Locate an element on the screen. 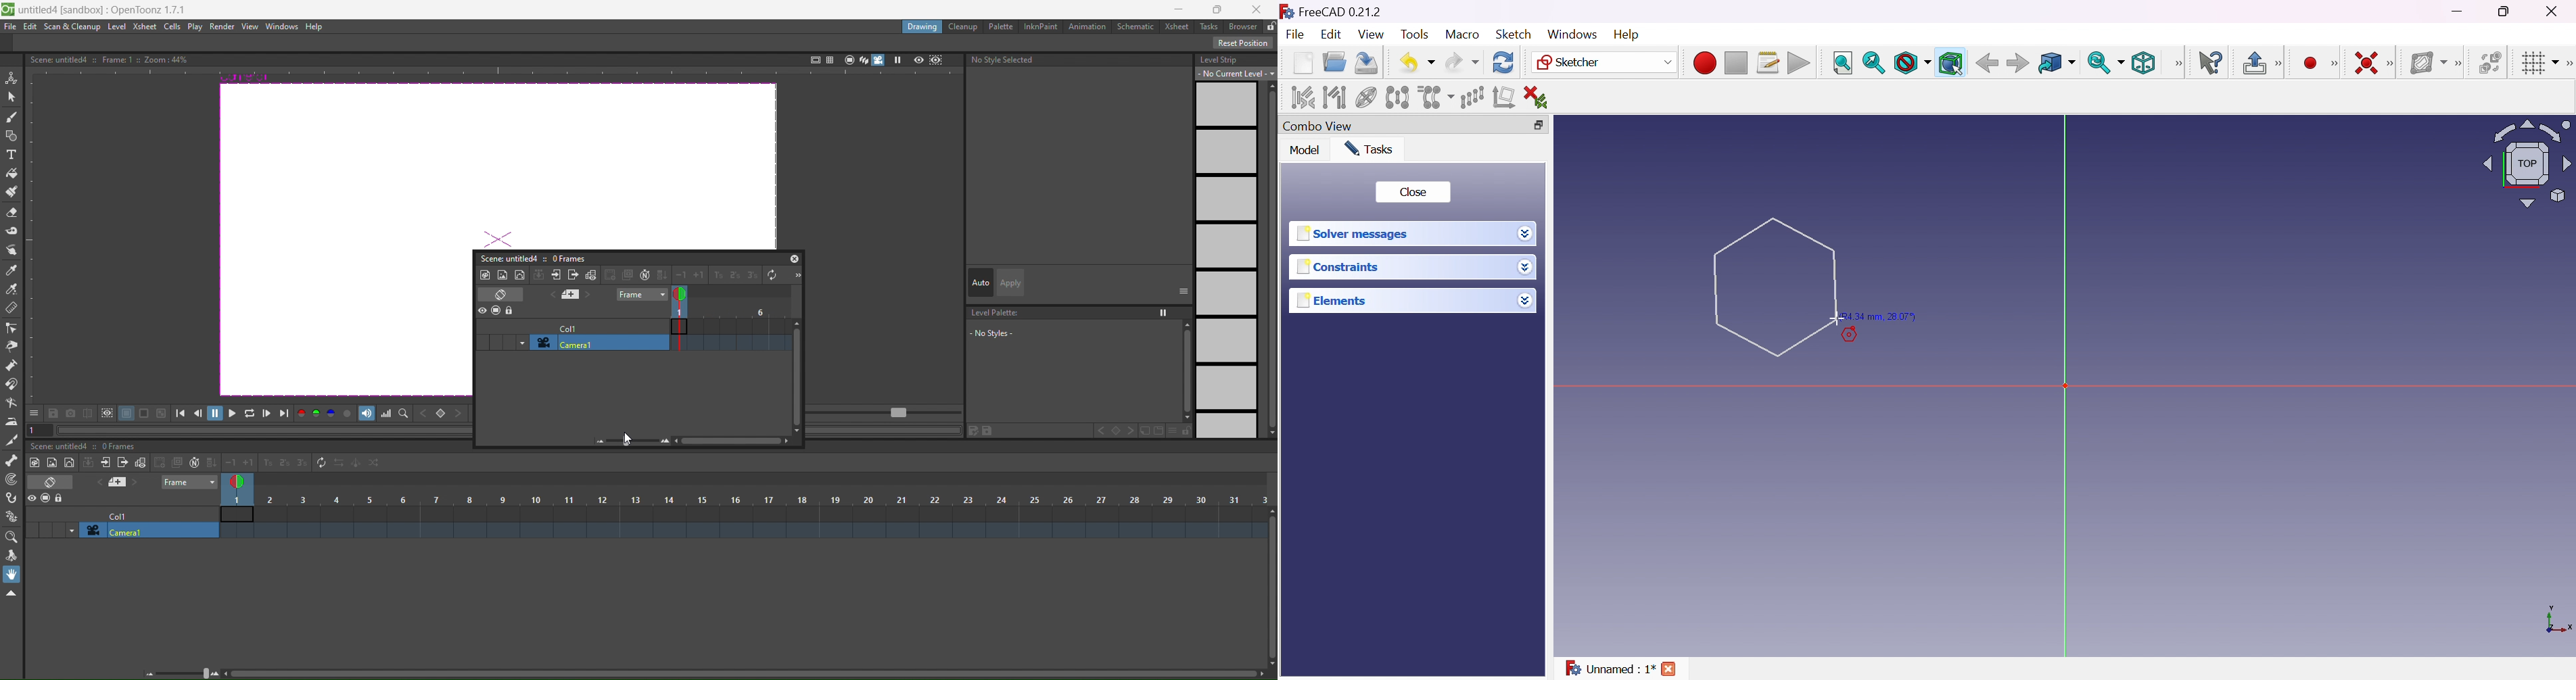  animation tool is located at coordinates (11, 77).